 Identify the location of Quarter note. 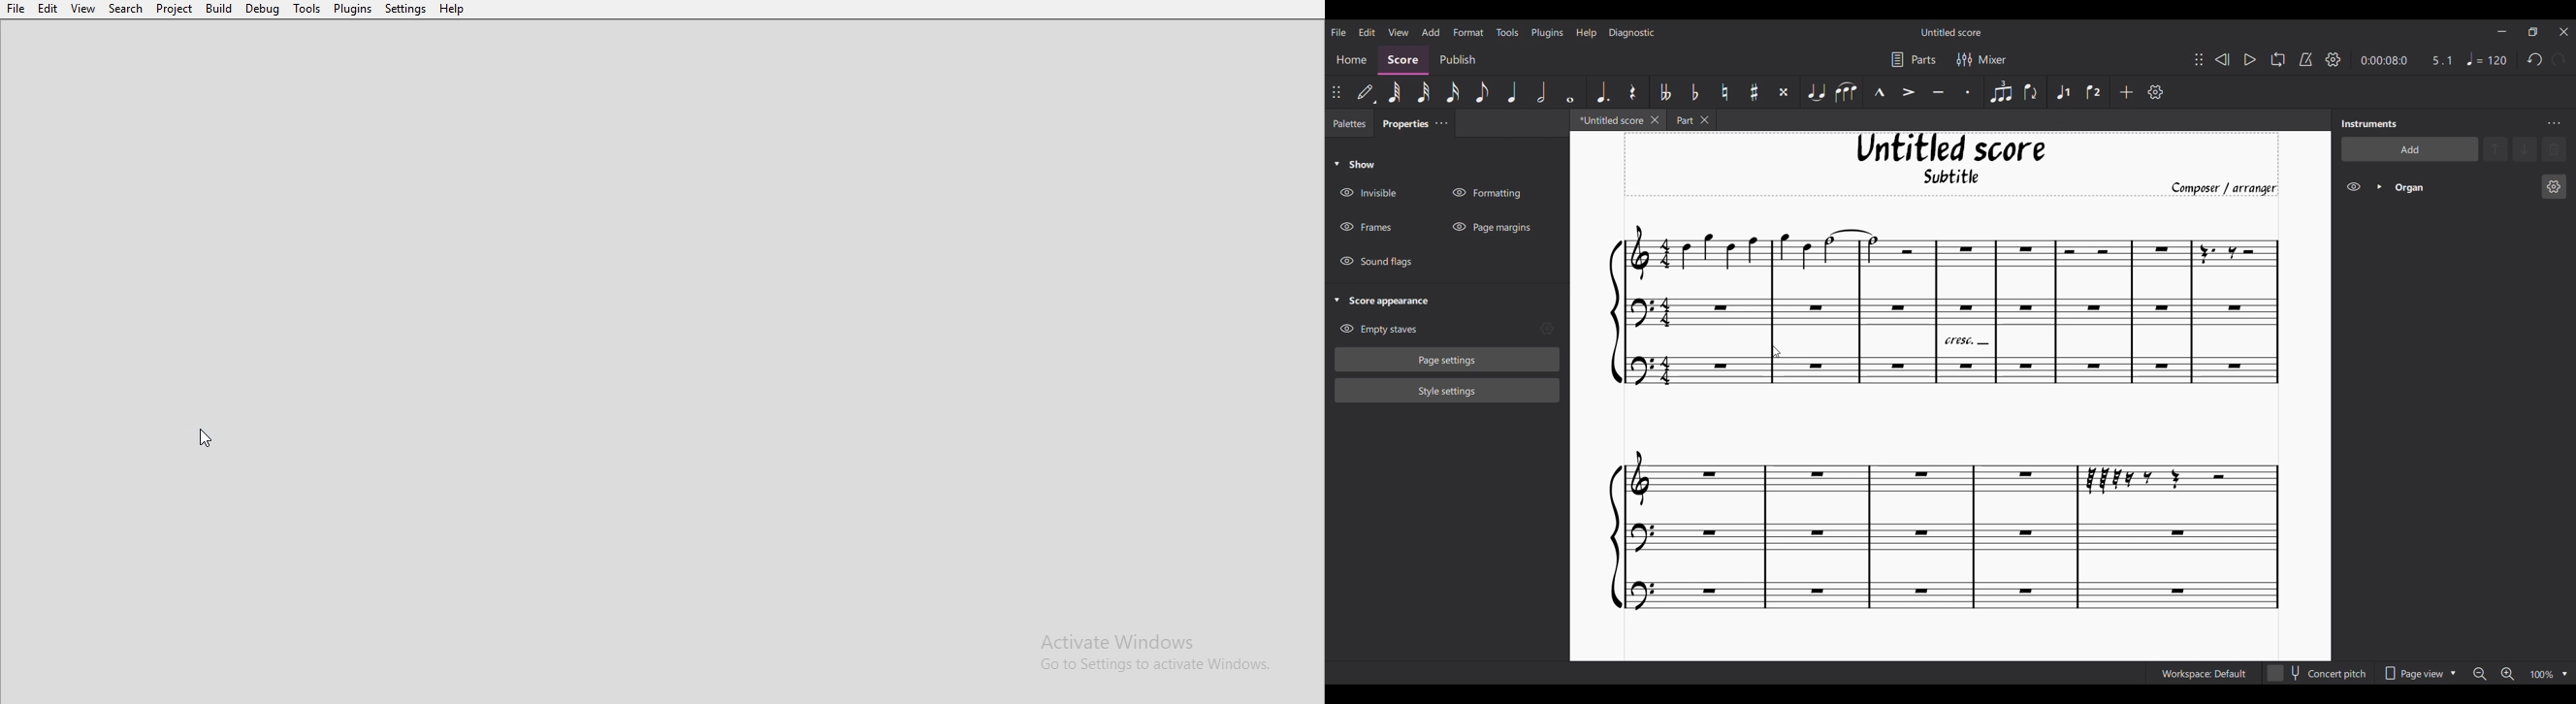
(1513, 92).